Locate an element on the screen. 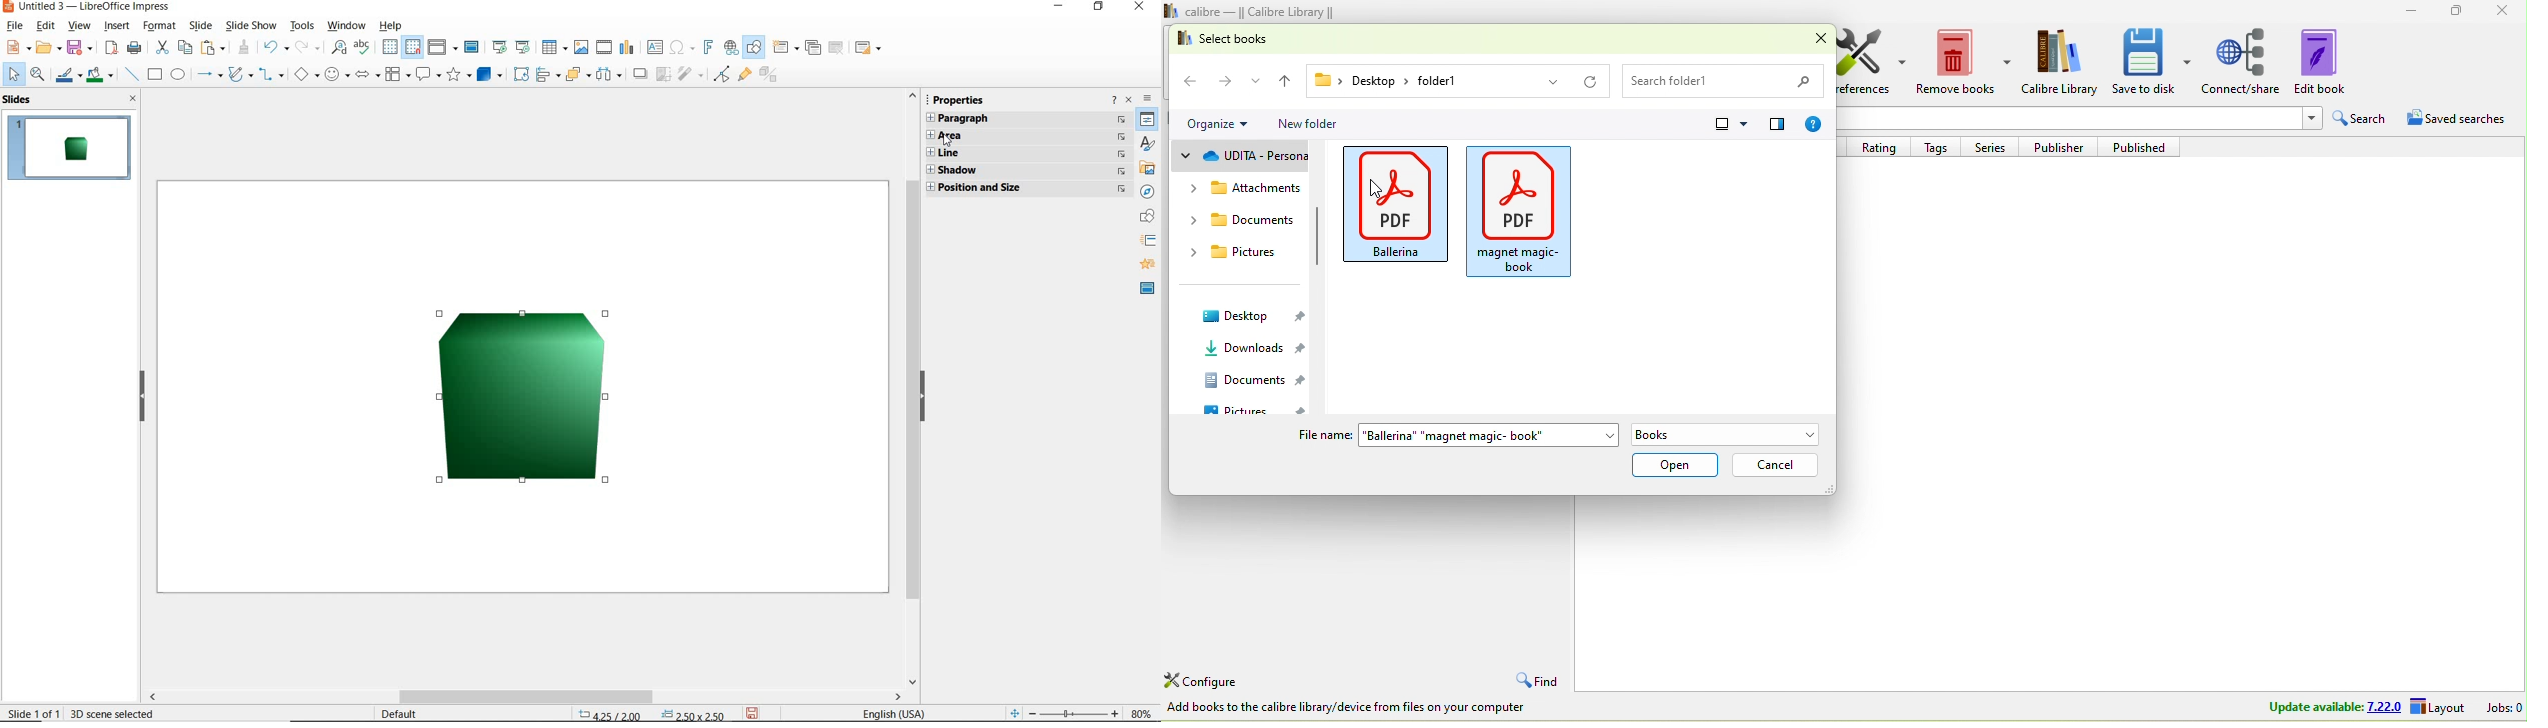 The width and height of the screenshot is (2548, 728). SELECT AT LEAST 3 OBJECTS TO DISTRIBUTE is located at coordinates (611, 76).